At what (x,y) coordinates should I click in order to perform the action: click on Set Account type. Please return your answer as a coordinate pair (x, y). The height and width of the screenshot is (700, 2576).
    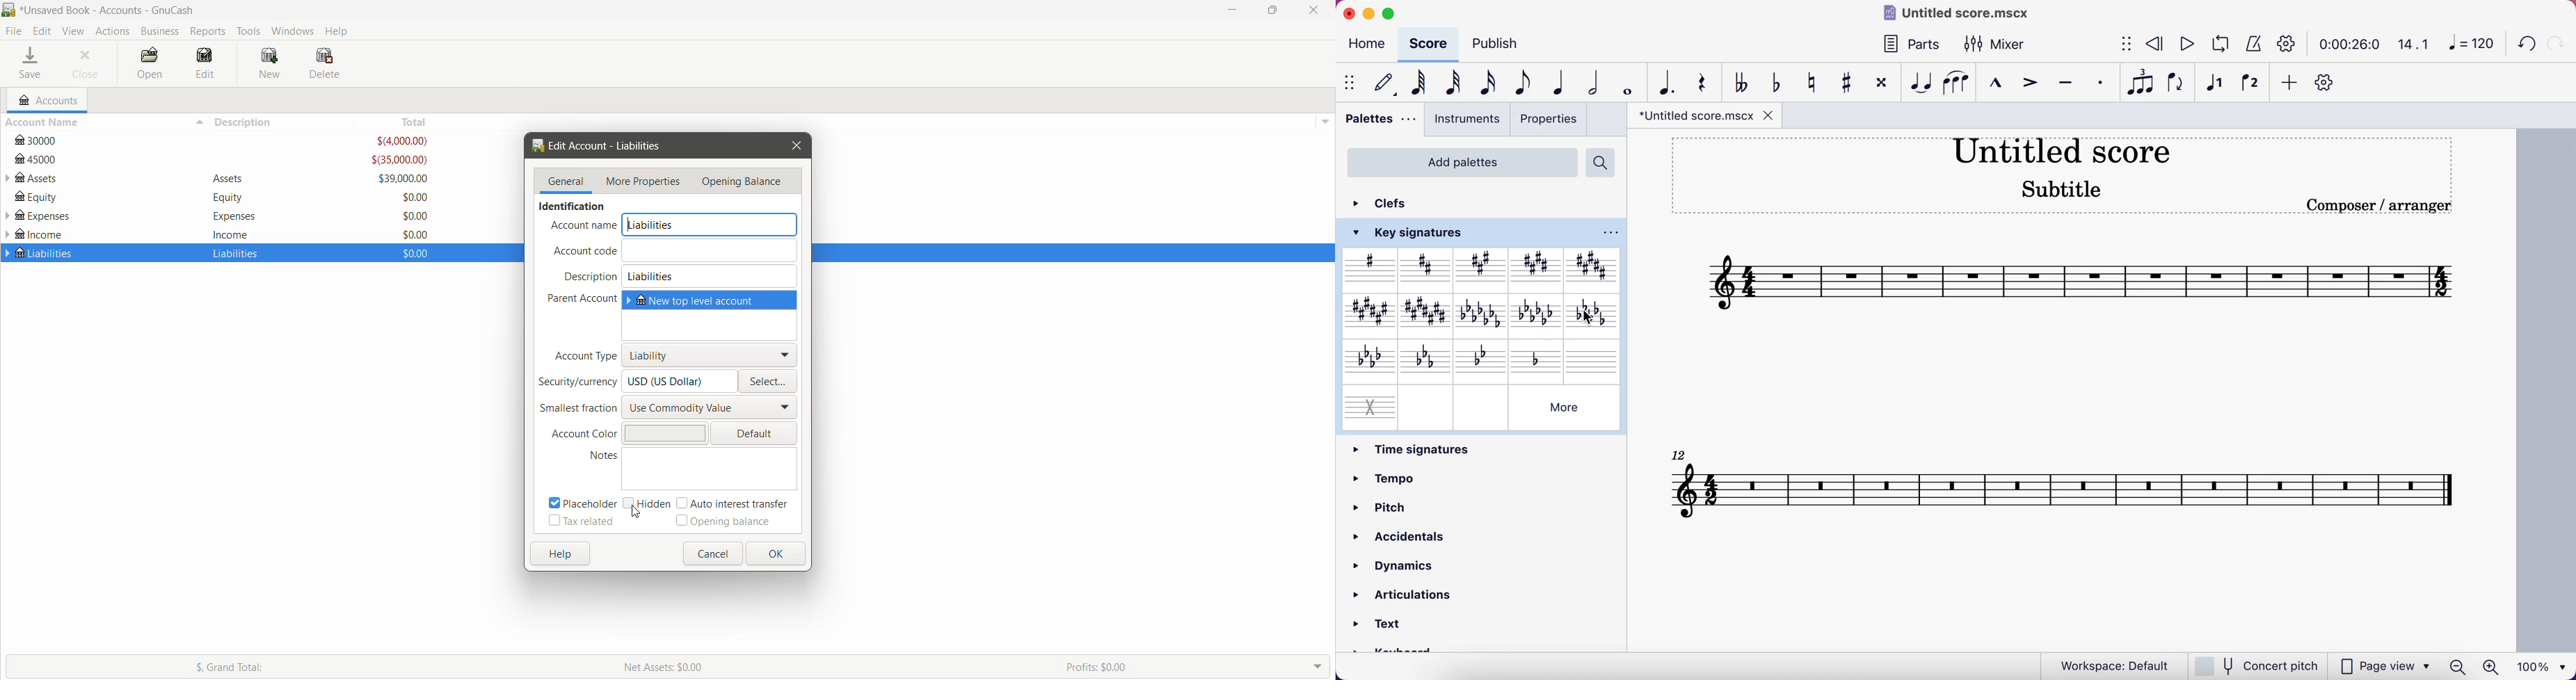
    Looking at the image, I should click on (710, 355).